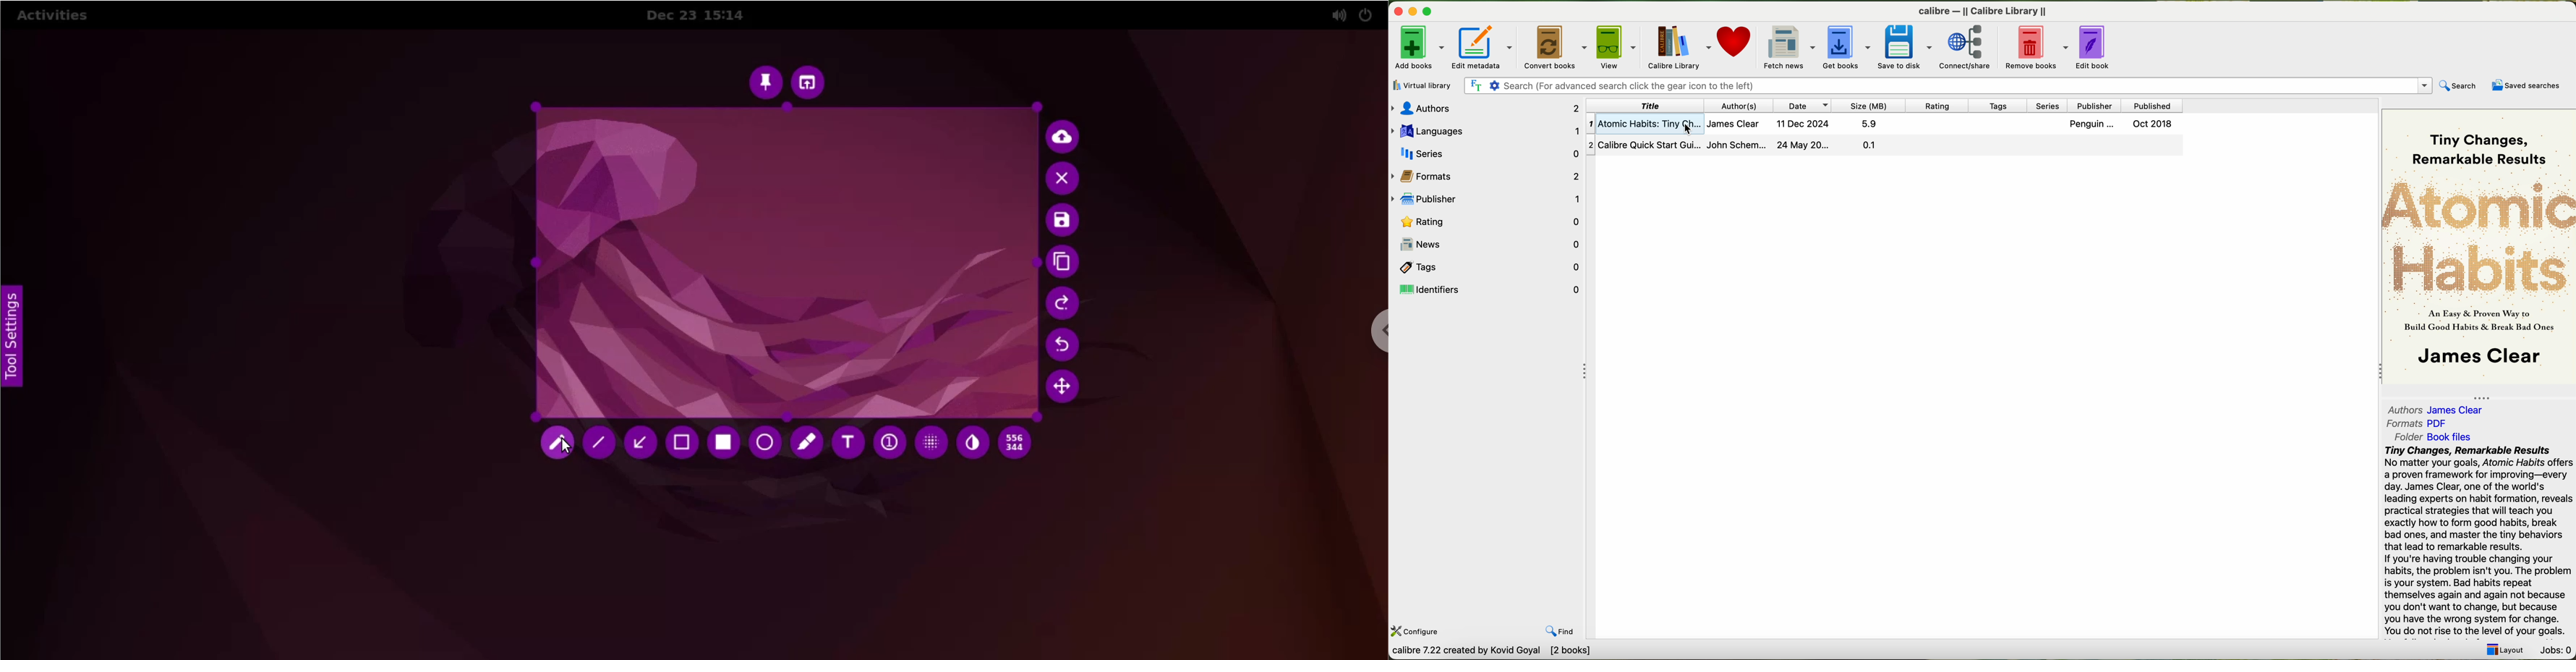 The width and height of the screenshot is (2576, 672). What do you see at coordinates (1904, 47) in the screenshot?
I see `save to disk` at bounding box center [1904, 47].